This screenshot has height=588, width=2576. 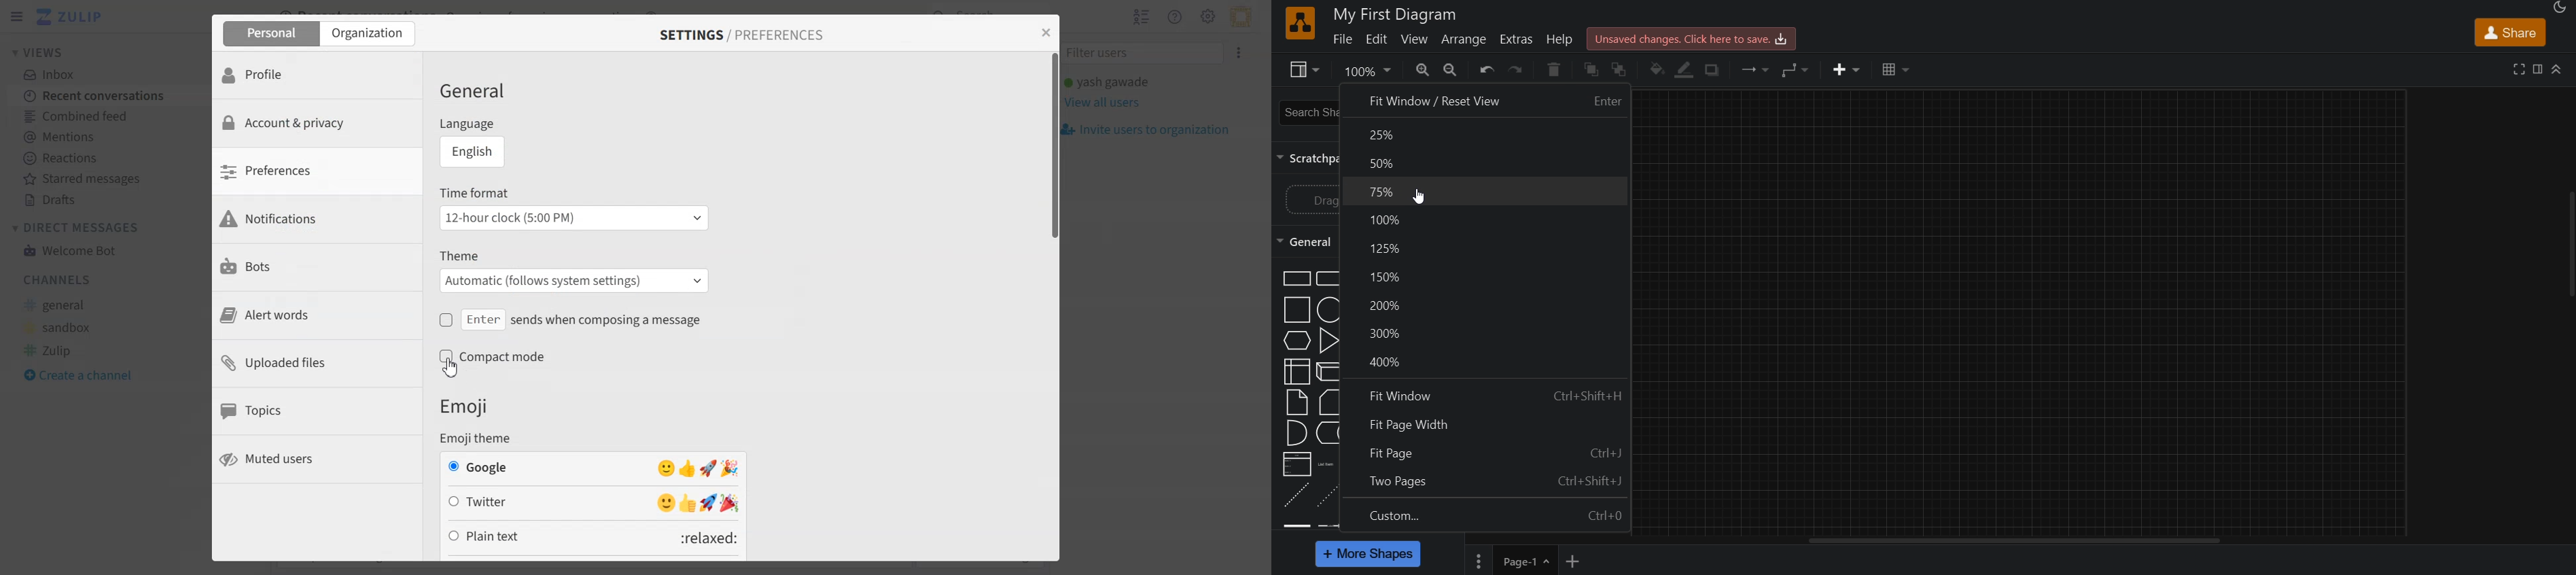 I want to click on delete, so click(x=1553, y=71).